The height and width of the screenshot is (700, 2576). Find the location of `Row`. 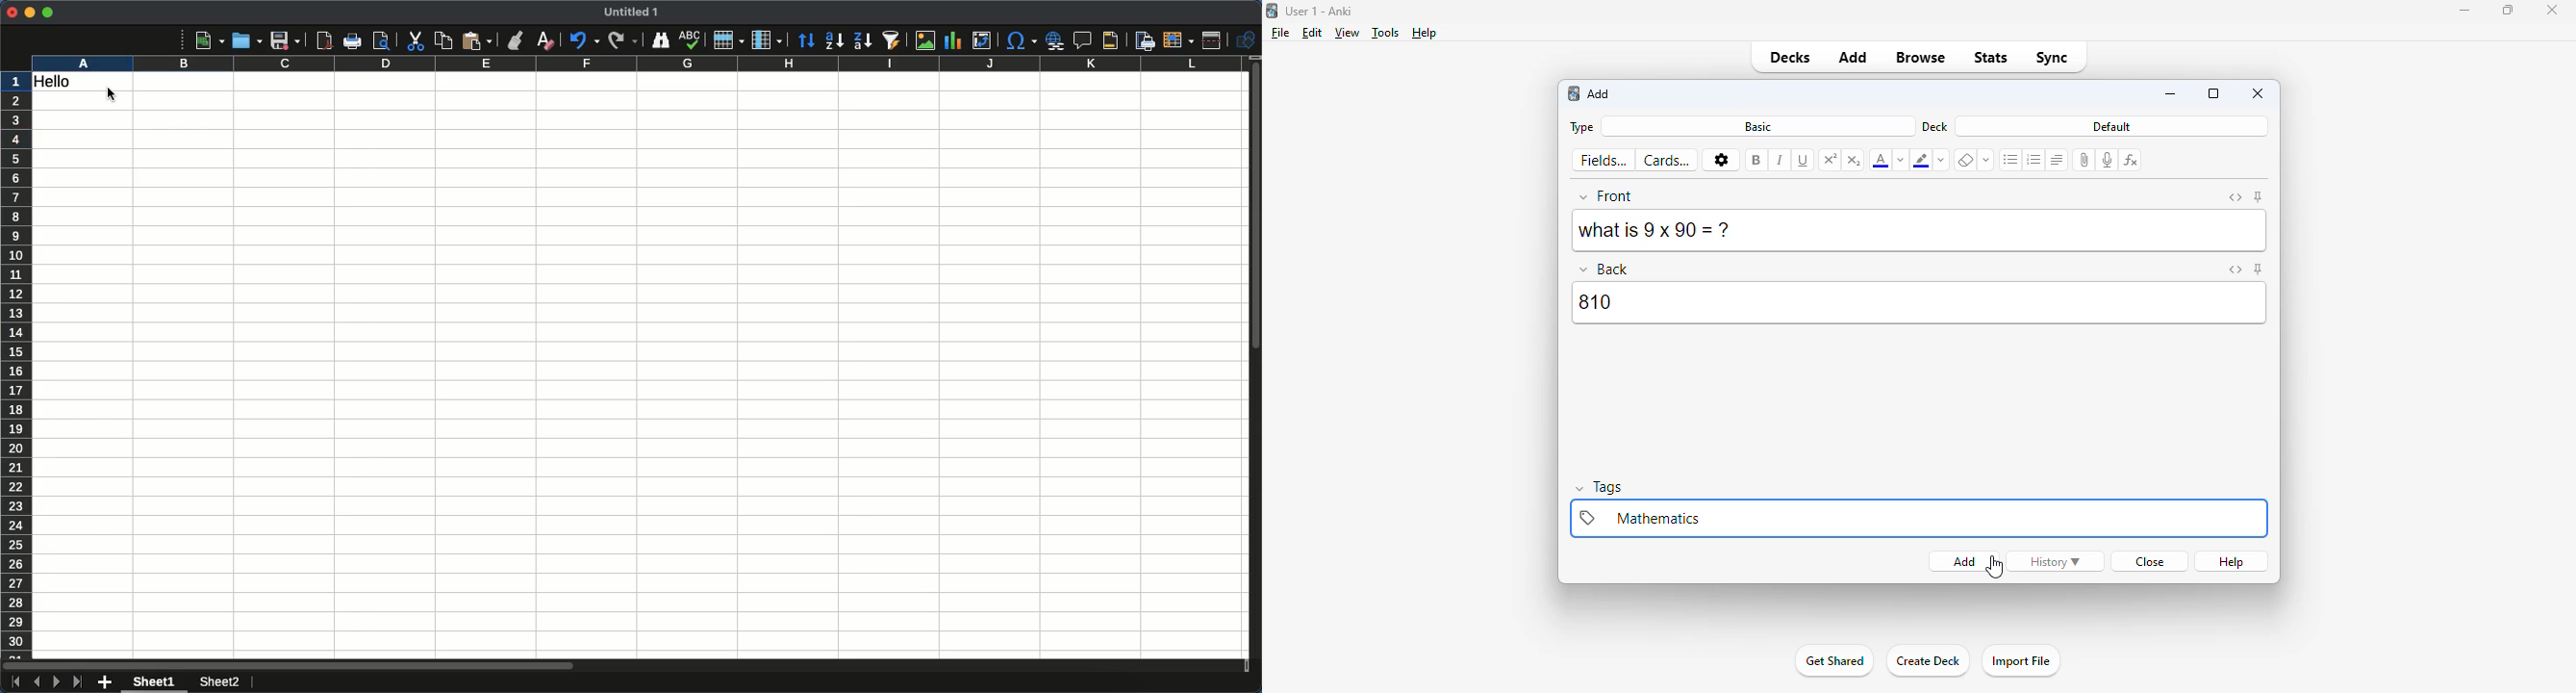

Row is located at coordinates (729, 39).